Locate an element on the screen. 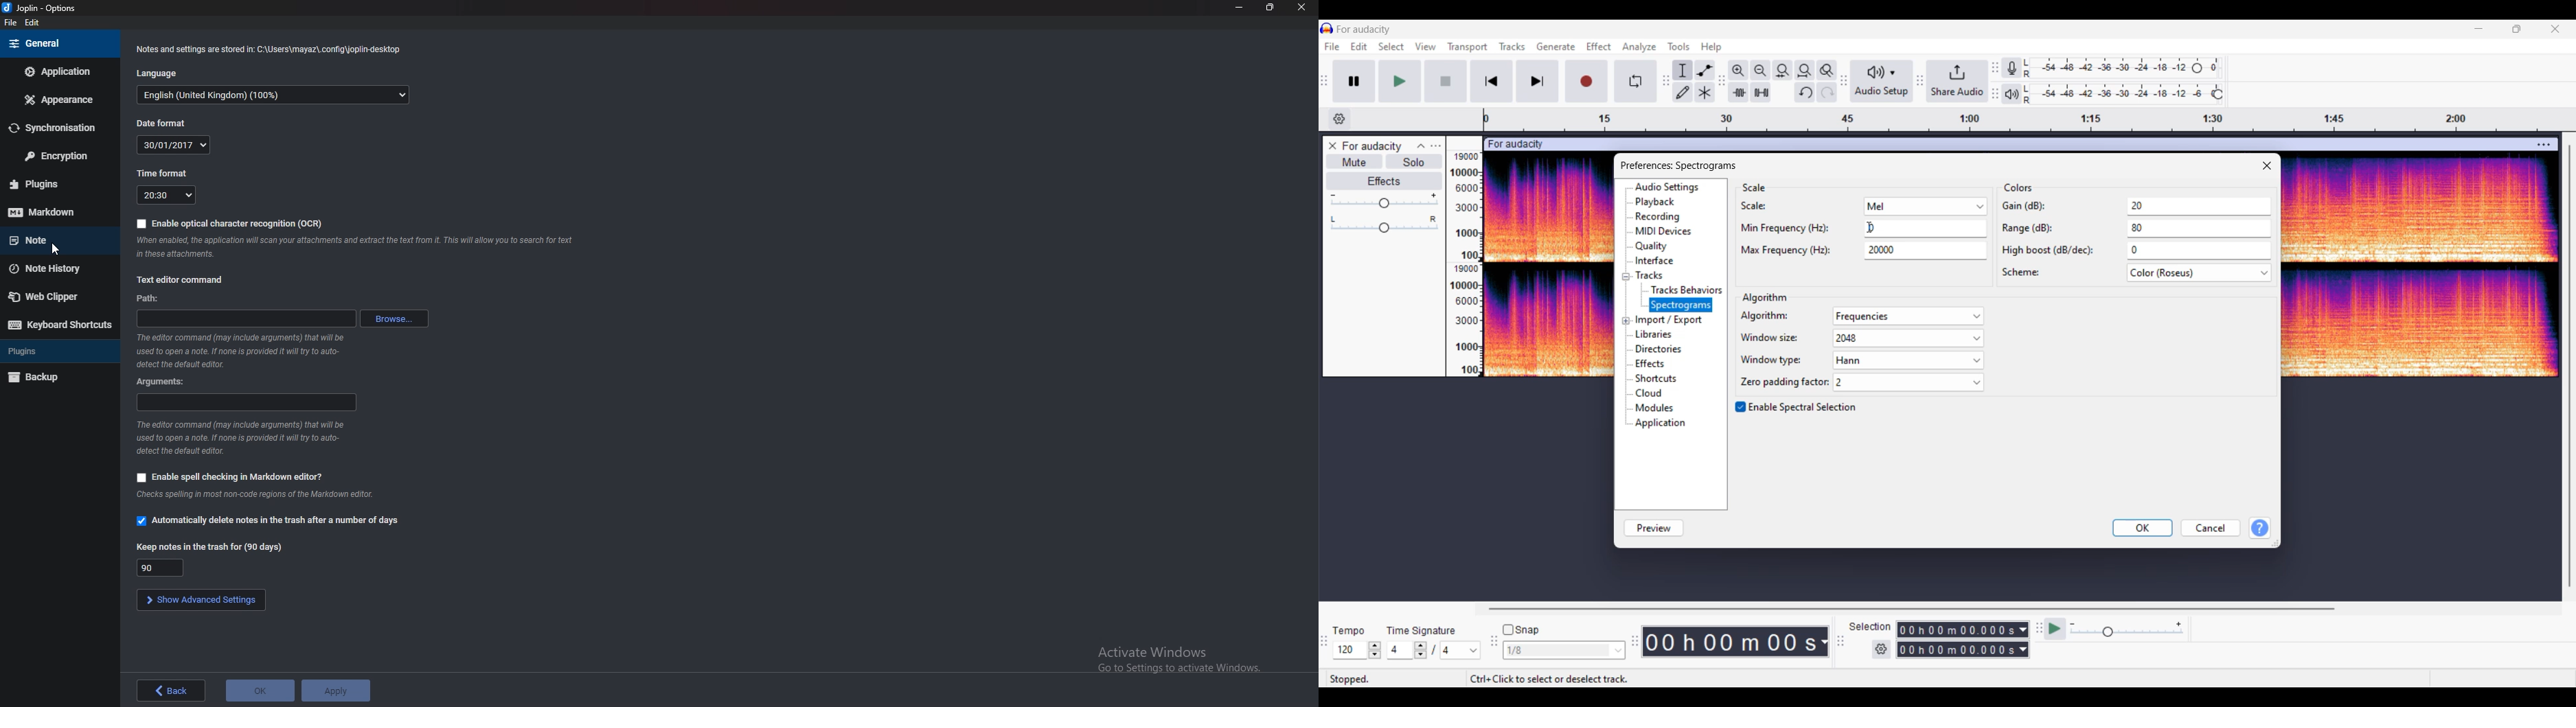 Image resolution: width=2576 pixels, height=728 pixels. modules is located at coordinates (1658, 407).